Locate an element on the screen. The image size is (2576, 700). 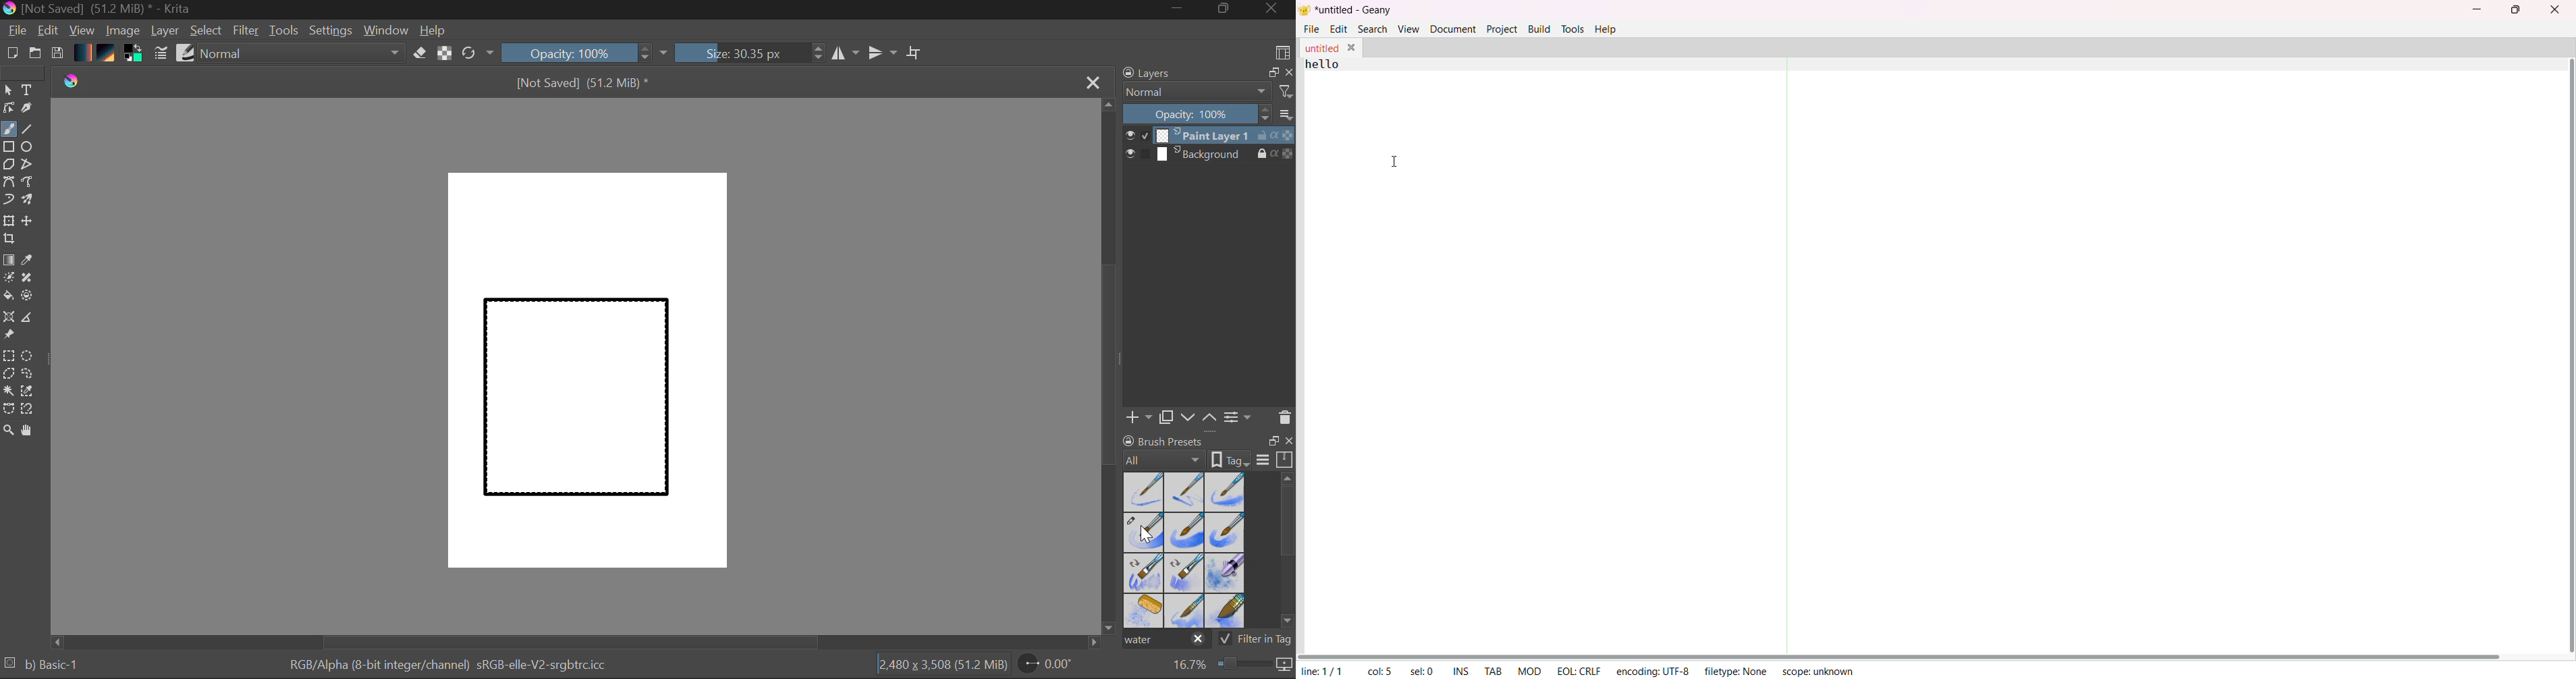
tools is located at coordinates (1573, 29).